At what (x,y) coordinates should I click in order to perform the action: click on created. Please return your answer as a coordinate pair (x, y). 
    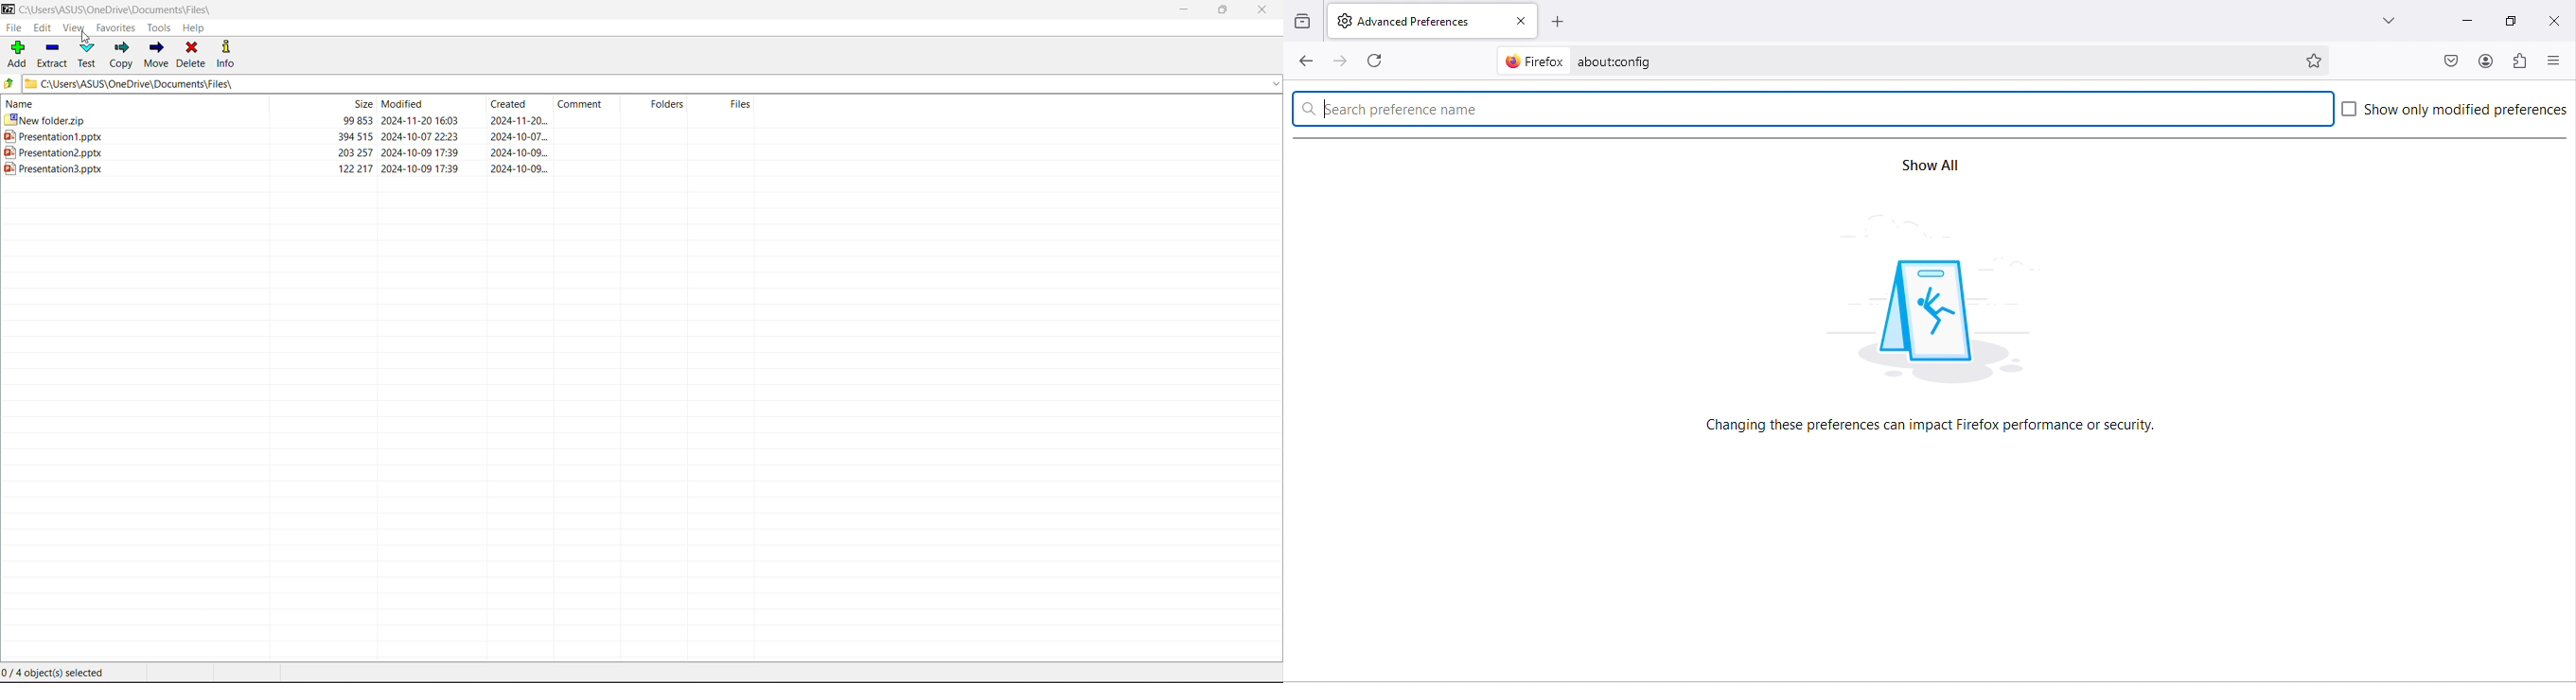
    Looking at the image, I should click on (515, 103).